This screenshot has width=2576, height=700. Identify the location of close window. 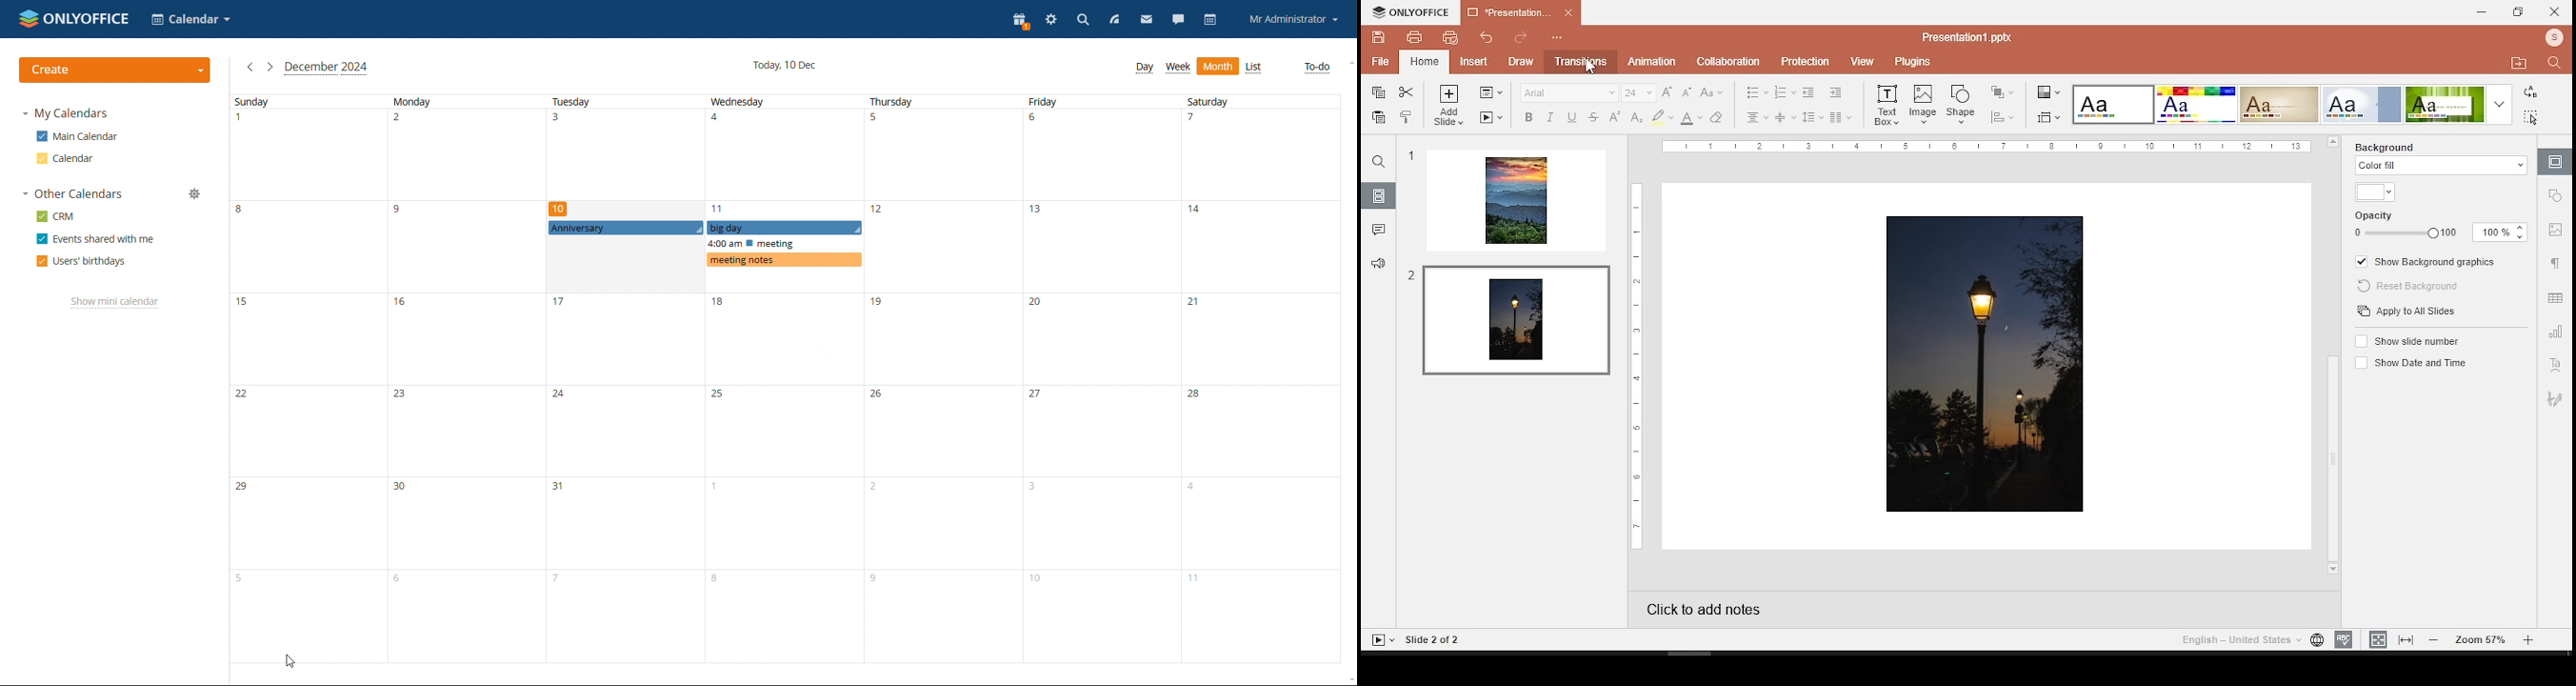
(2557, 12).